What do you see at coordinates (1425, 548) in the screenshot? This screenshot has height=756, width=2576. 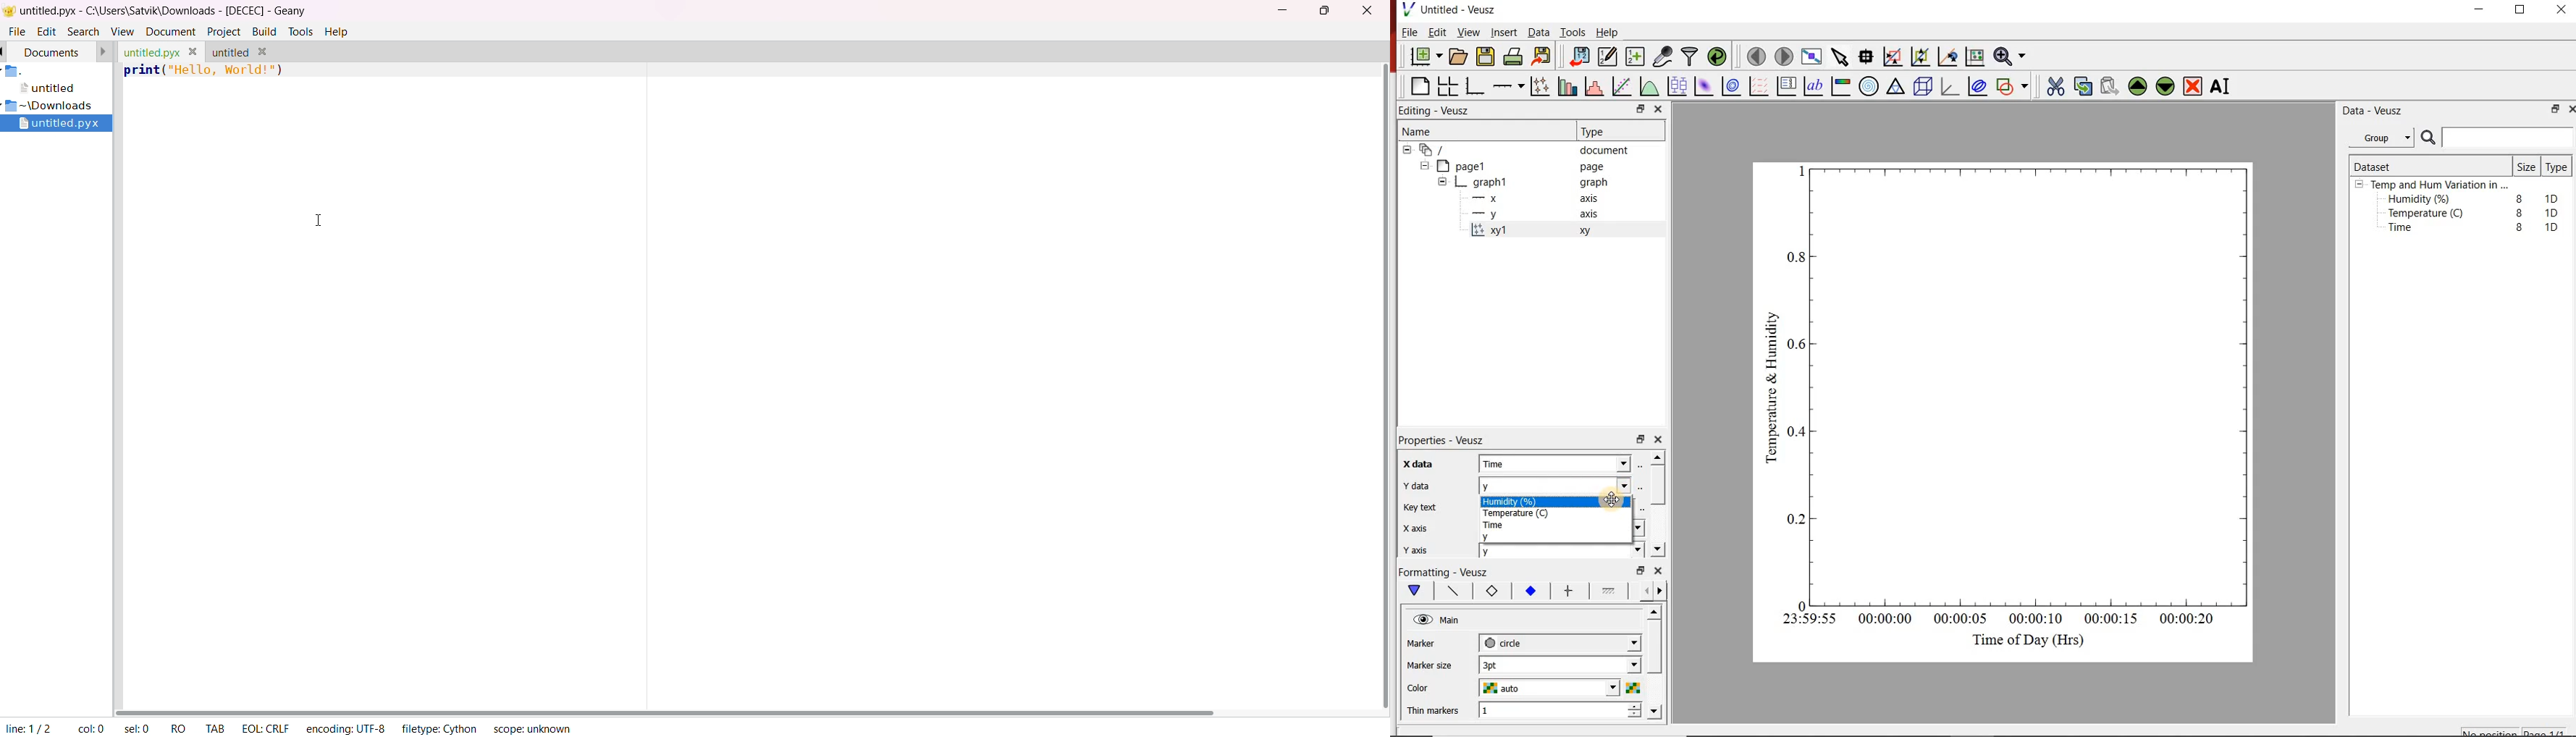 I see `y axis` at bounding box center [1425, 548].